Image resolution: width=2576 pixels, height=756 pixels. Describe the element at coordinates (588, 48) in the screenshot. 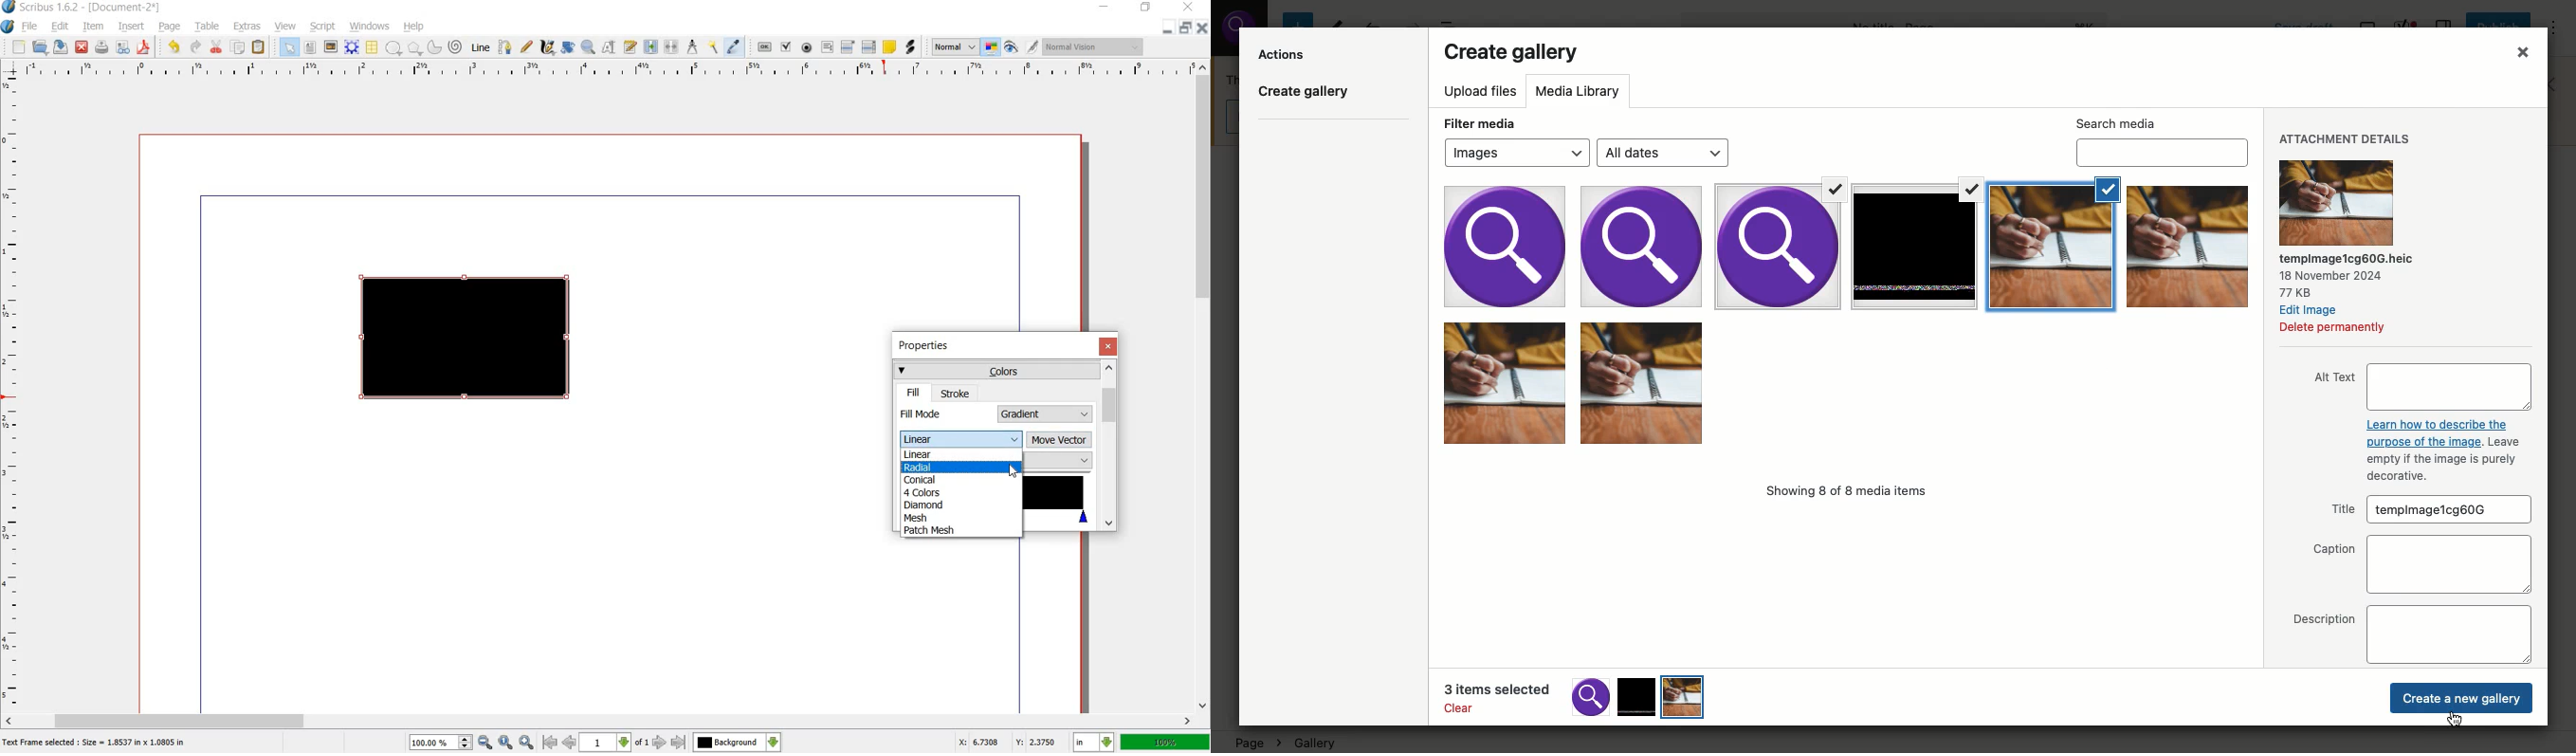

I see `zoom in or out` at that location.